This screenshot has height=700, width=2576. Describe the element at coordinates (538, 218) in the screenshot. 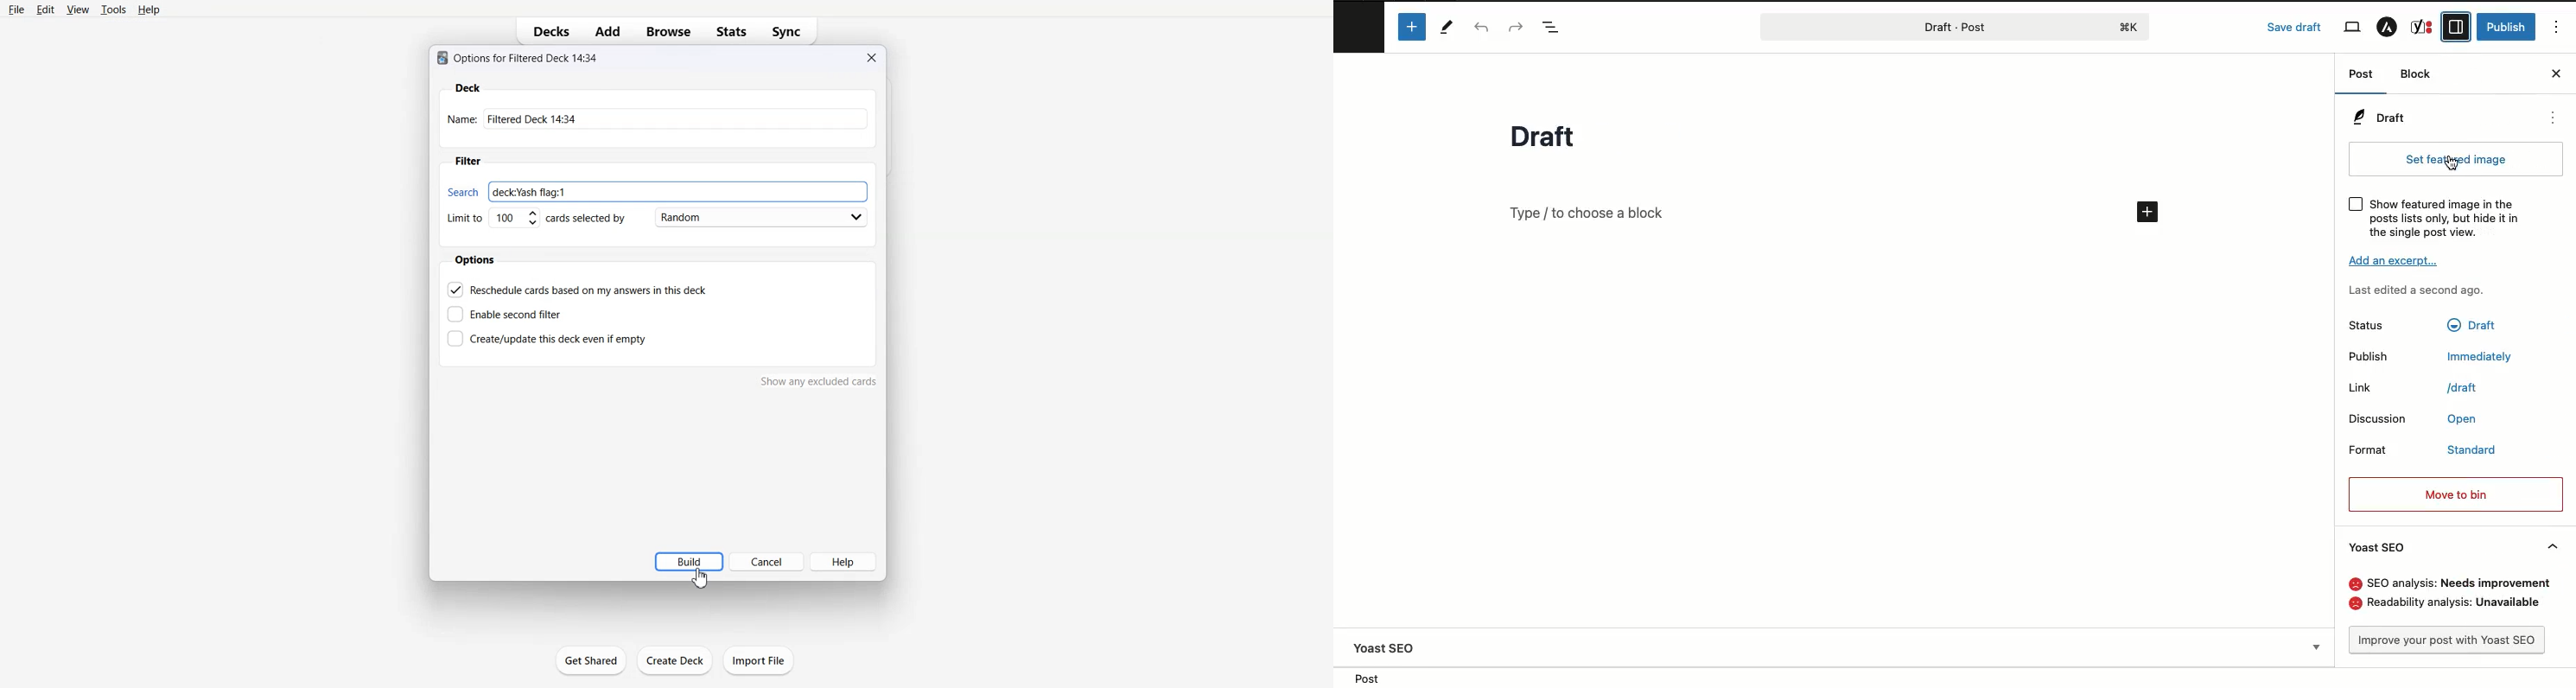

I see `Limit to value cards selected by` at that location.